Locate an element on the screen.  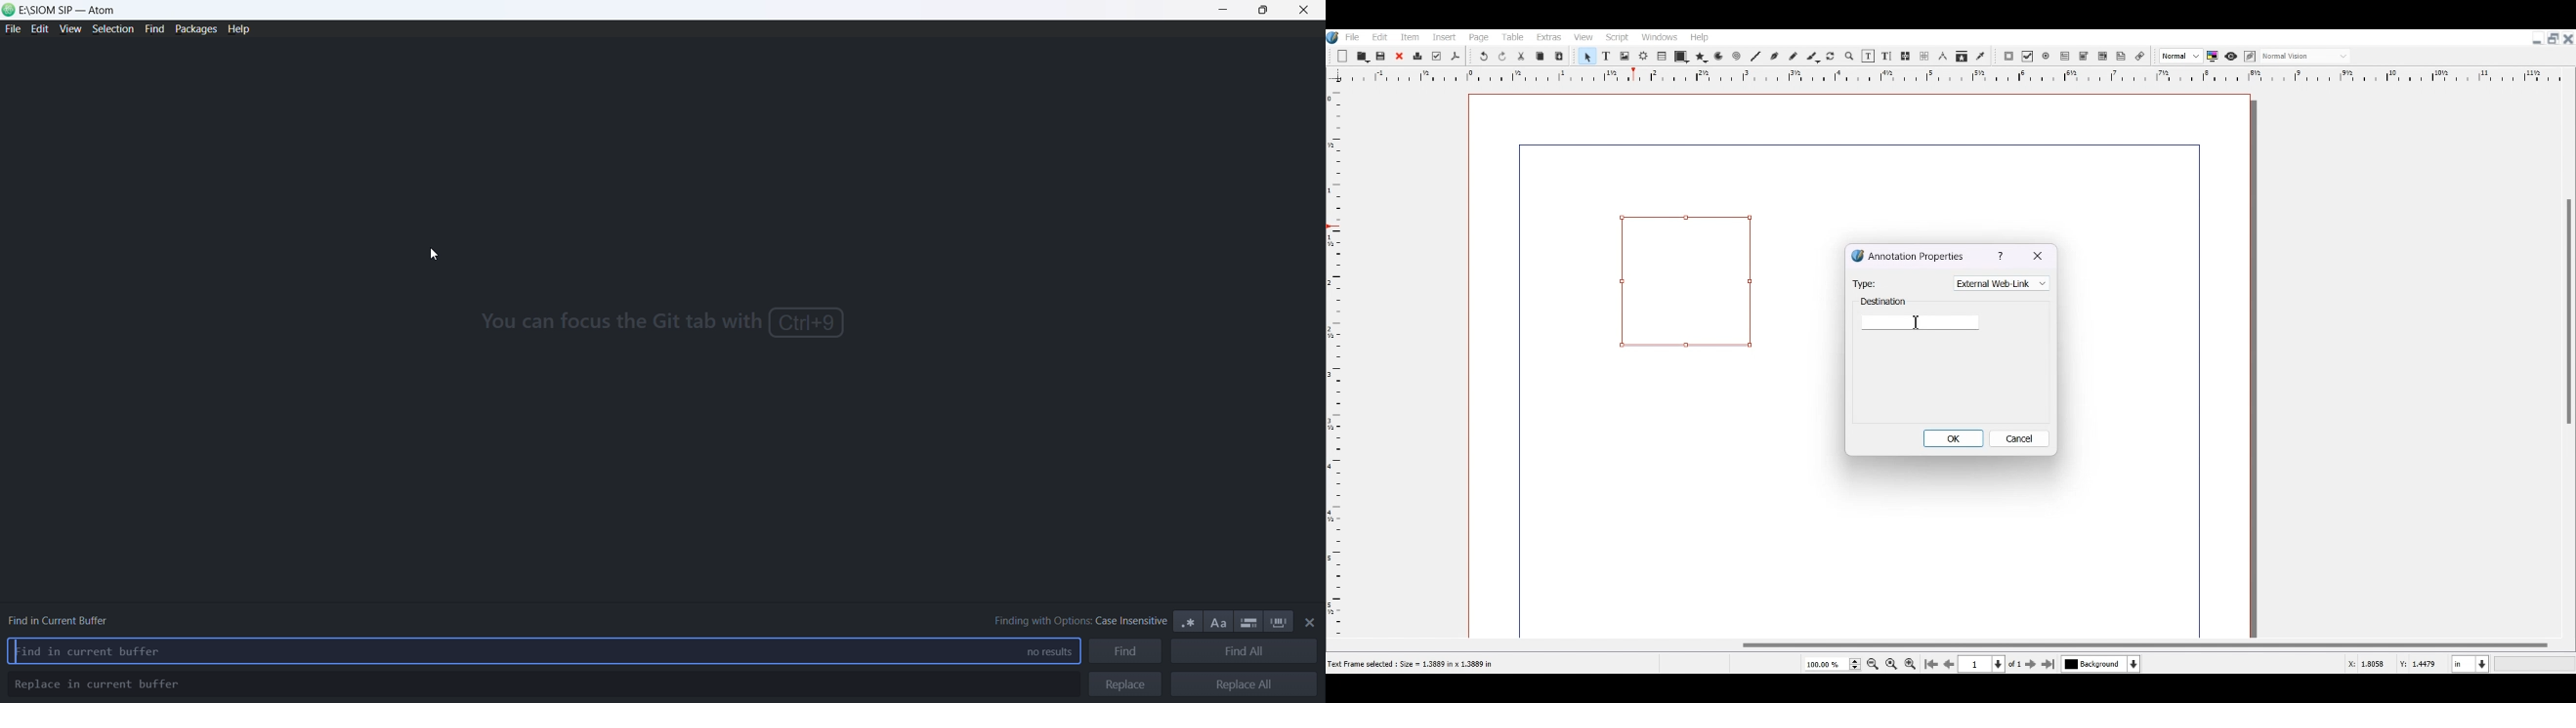
Undo is located at coordinates (1483, 57).